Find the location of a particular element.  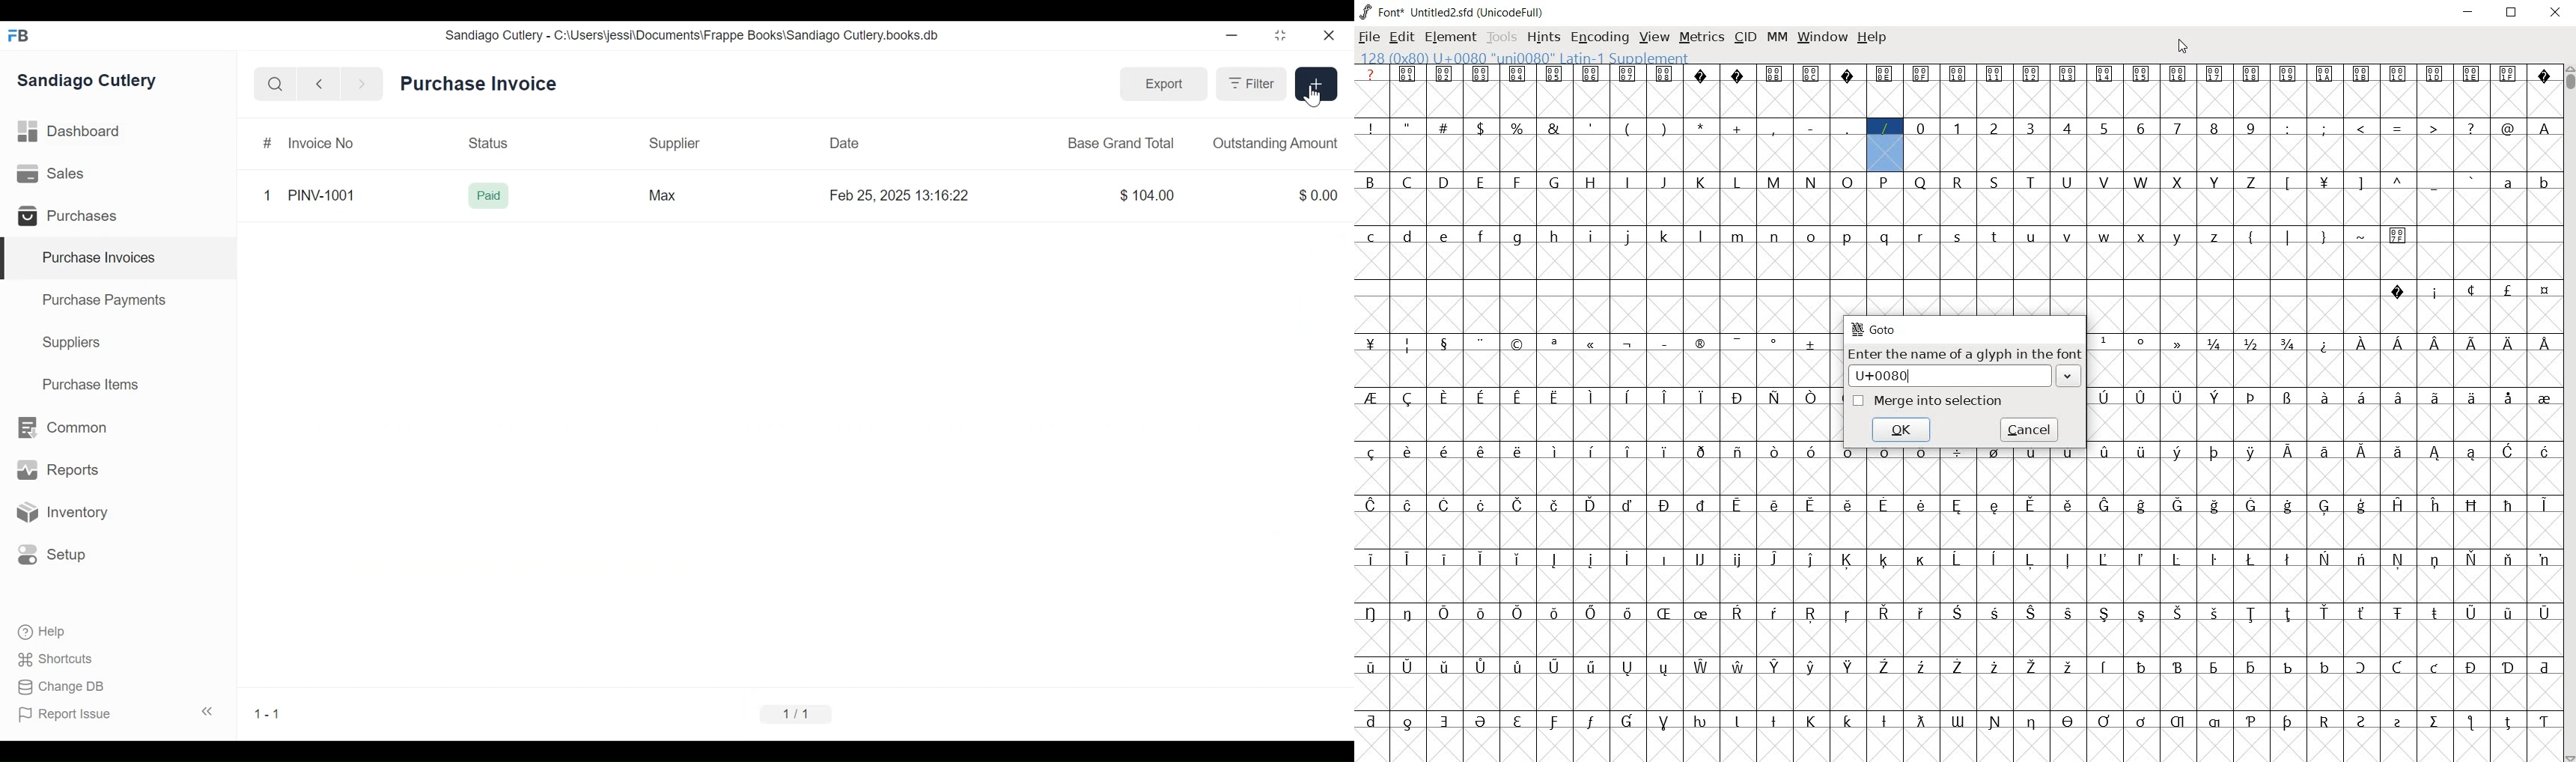

glyph is located at coordinates (2435, 613).